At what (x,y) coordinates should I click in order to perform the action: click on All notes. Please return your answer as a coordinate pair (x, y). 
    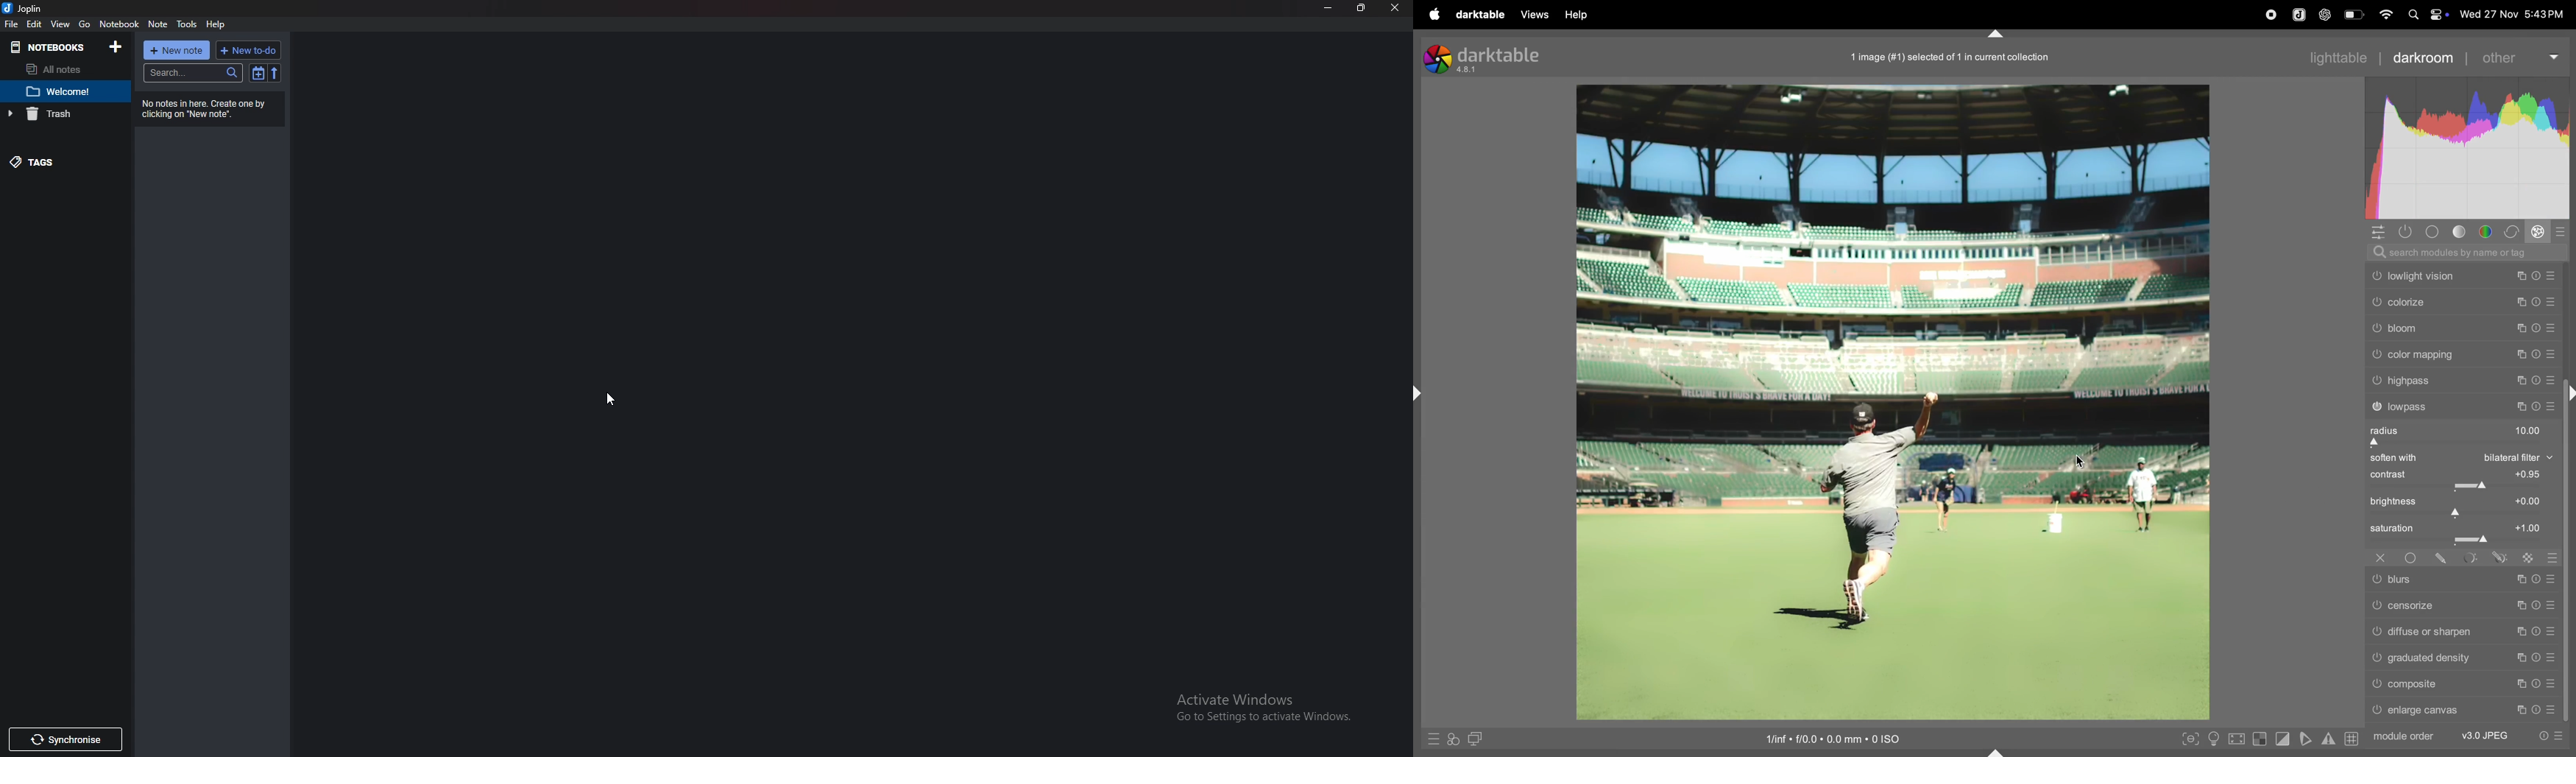
    Looking at the image, I should click on (61, 69).